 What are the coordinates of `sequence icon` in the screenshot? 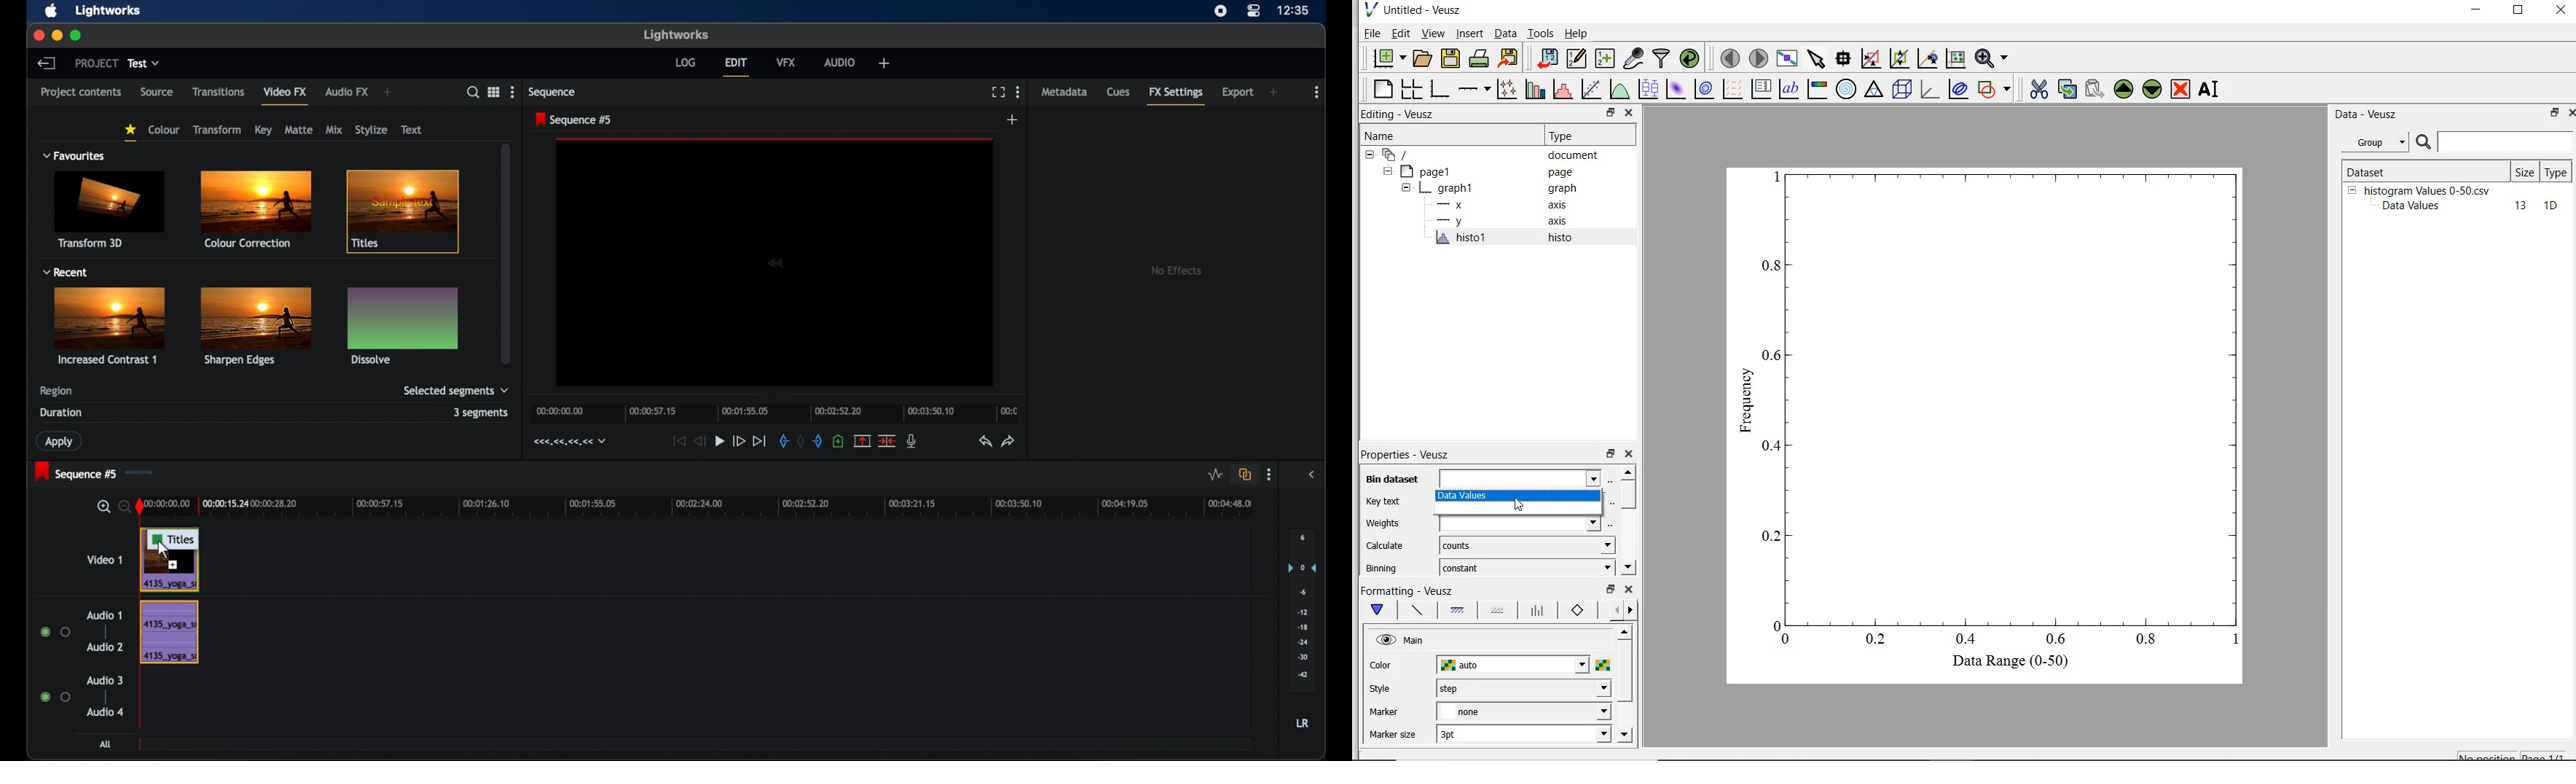 It's located at (143, 472).